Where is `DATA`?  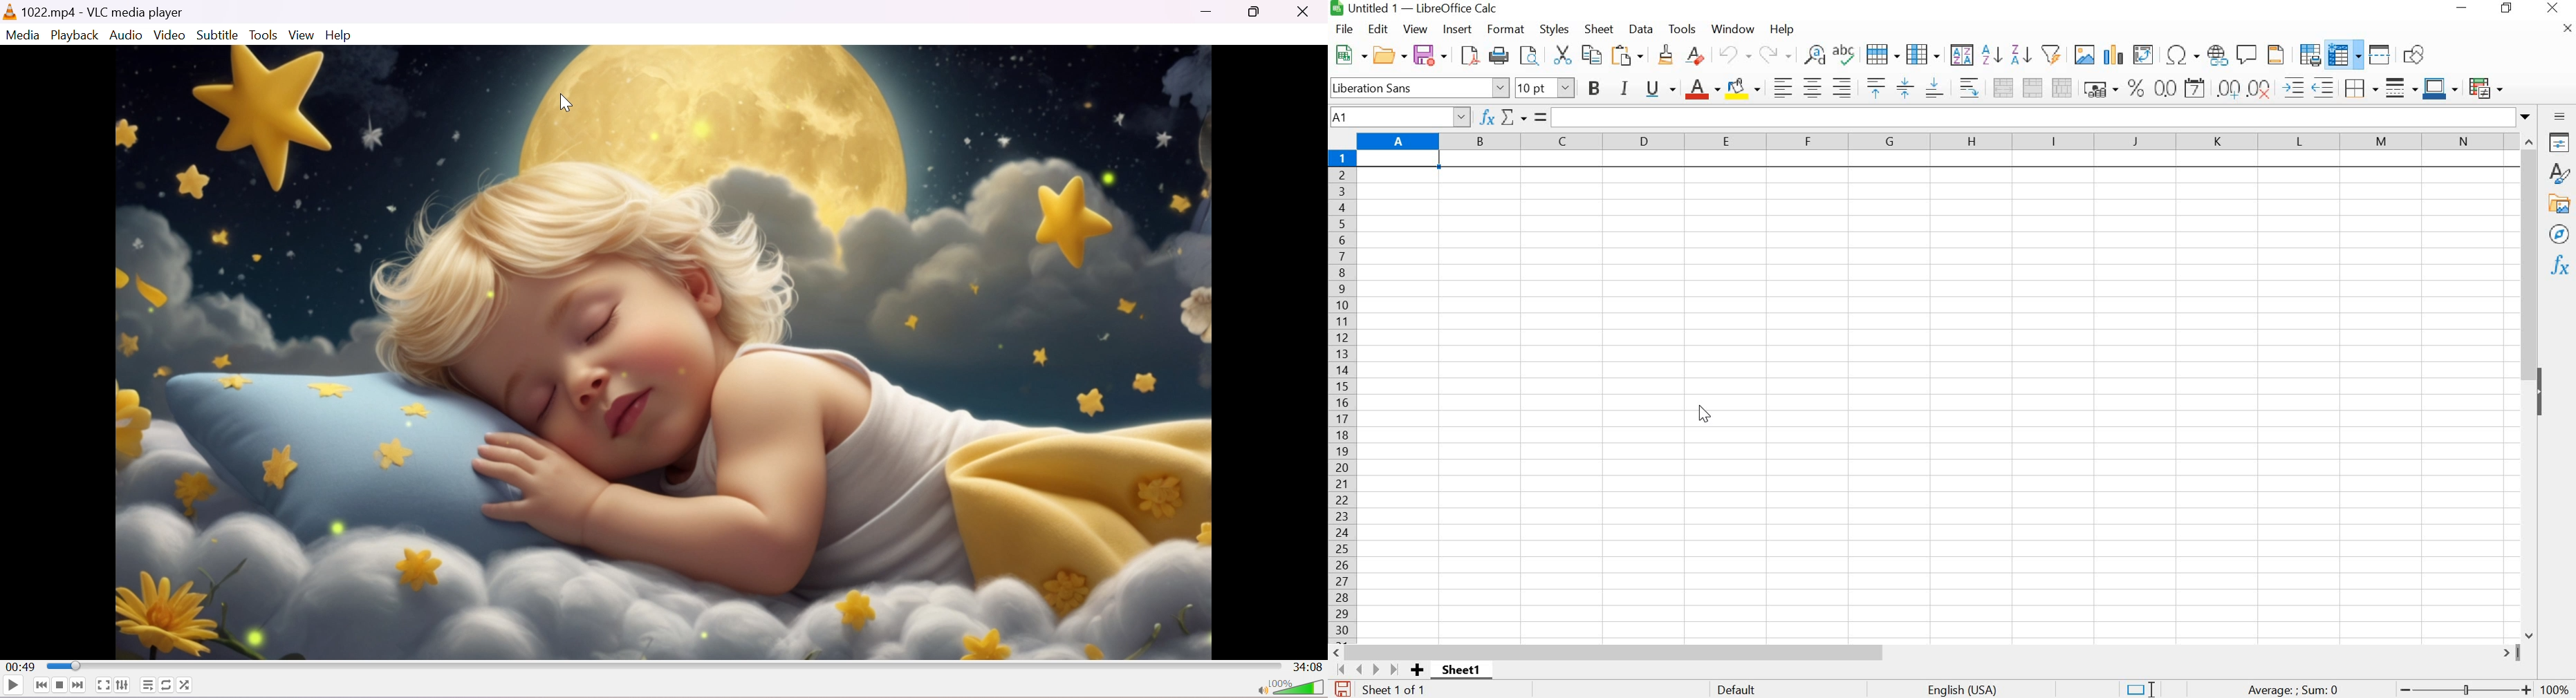 DATA is located at coordinates (1643, 29).